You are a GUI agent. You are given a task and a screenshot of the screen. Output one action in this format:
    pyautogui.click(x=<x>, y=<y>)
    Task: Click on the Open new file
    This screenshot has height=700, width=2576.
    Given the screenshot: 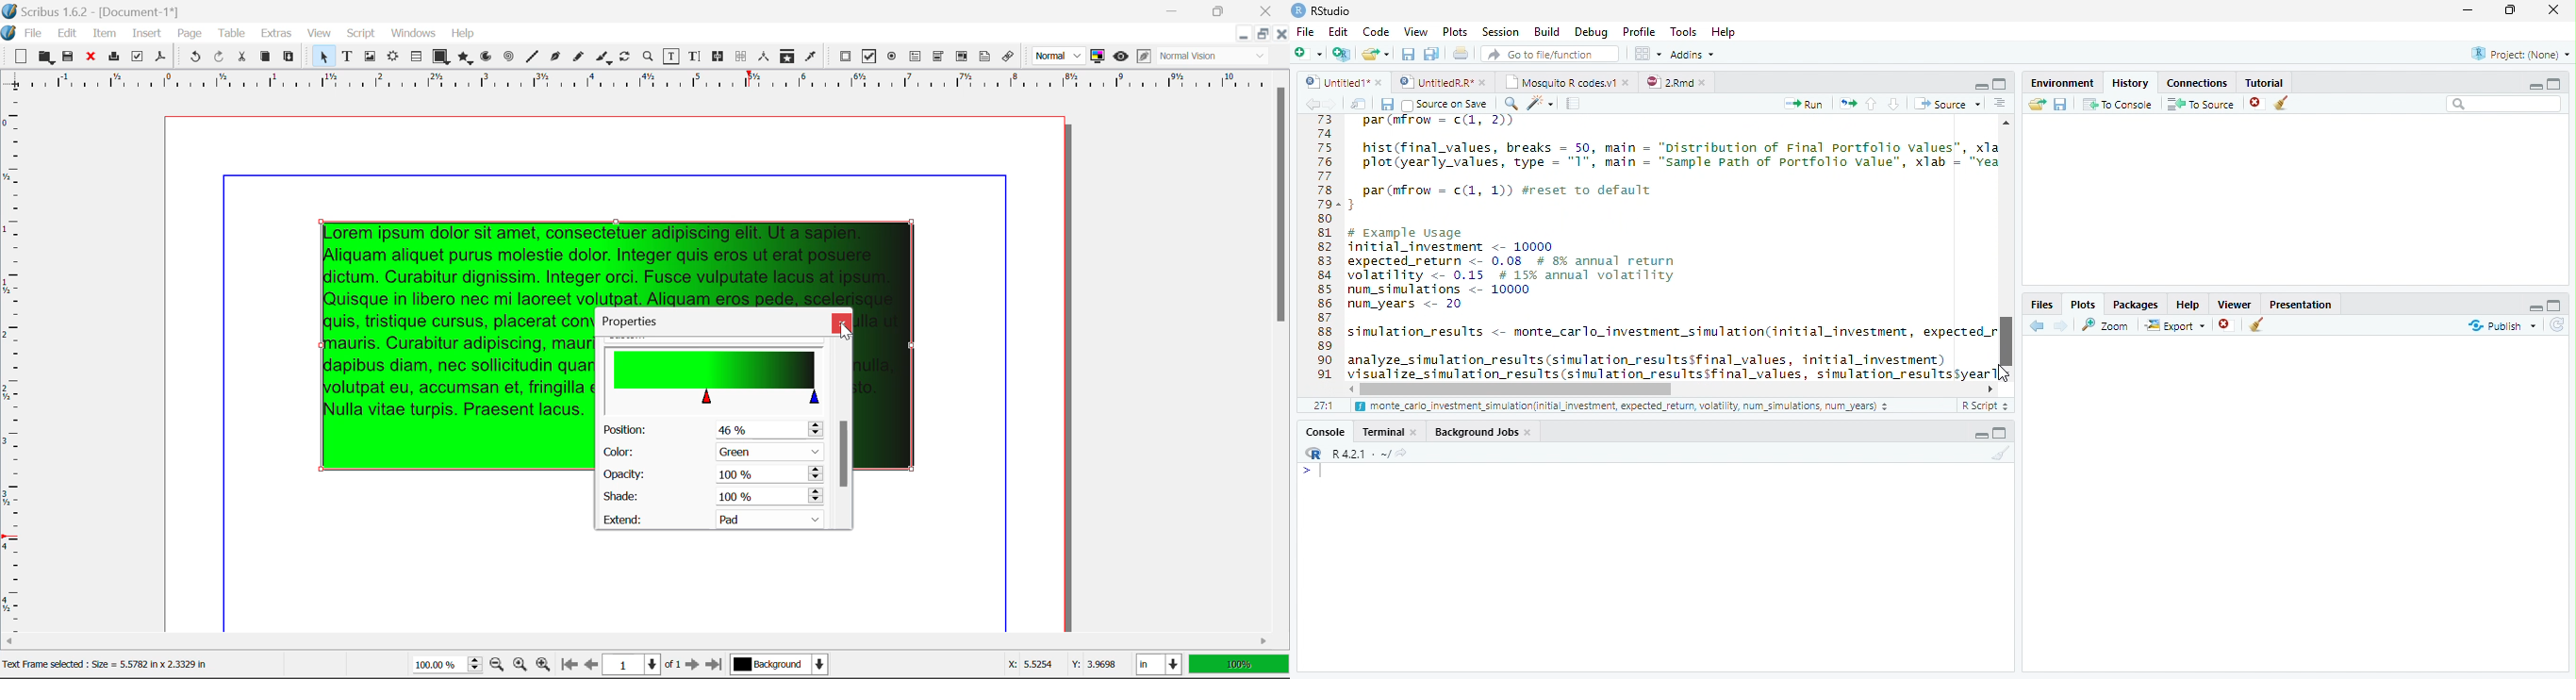 What is the action you would take?
    pyautogui.click(x=1308, y=53)
    